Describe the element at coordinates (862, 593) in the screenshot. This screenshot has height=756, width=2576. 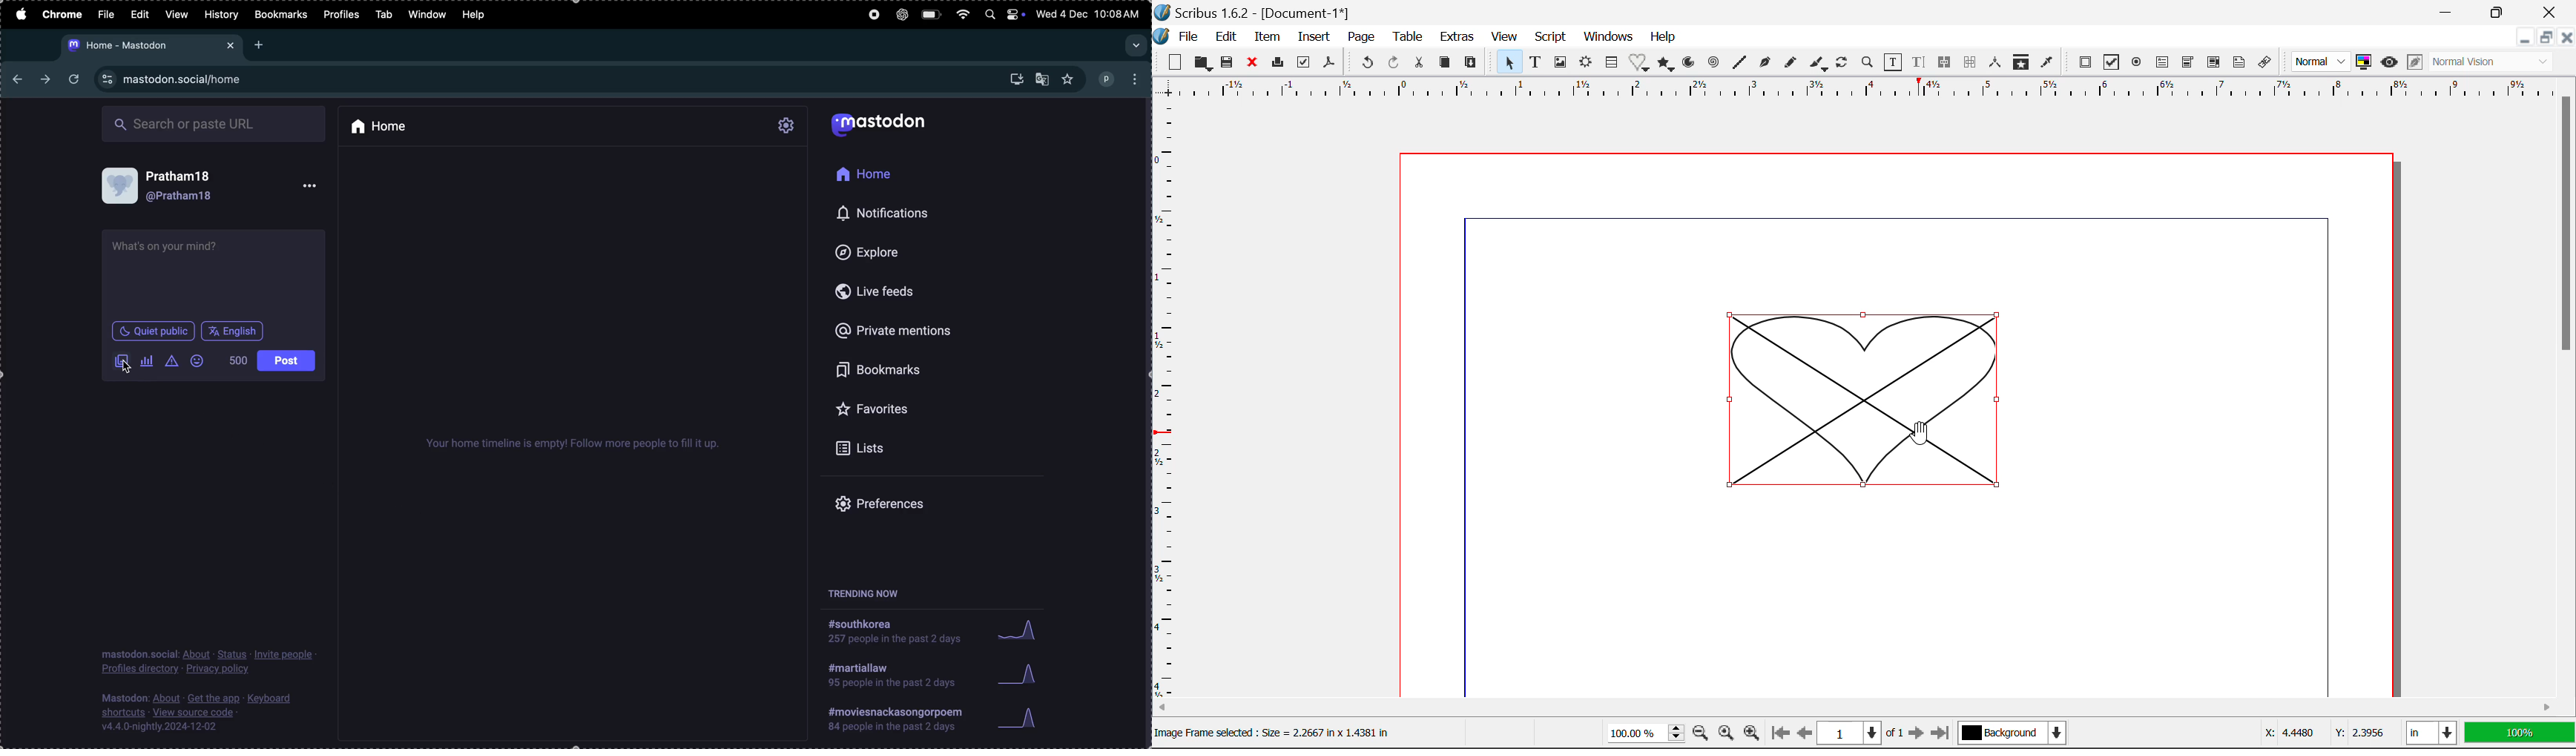
I see `trending now` at that location.